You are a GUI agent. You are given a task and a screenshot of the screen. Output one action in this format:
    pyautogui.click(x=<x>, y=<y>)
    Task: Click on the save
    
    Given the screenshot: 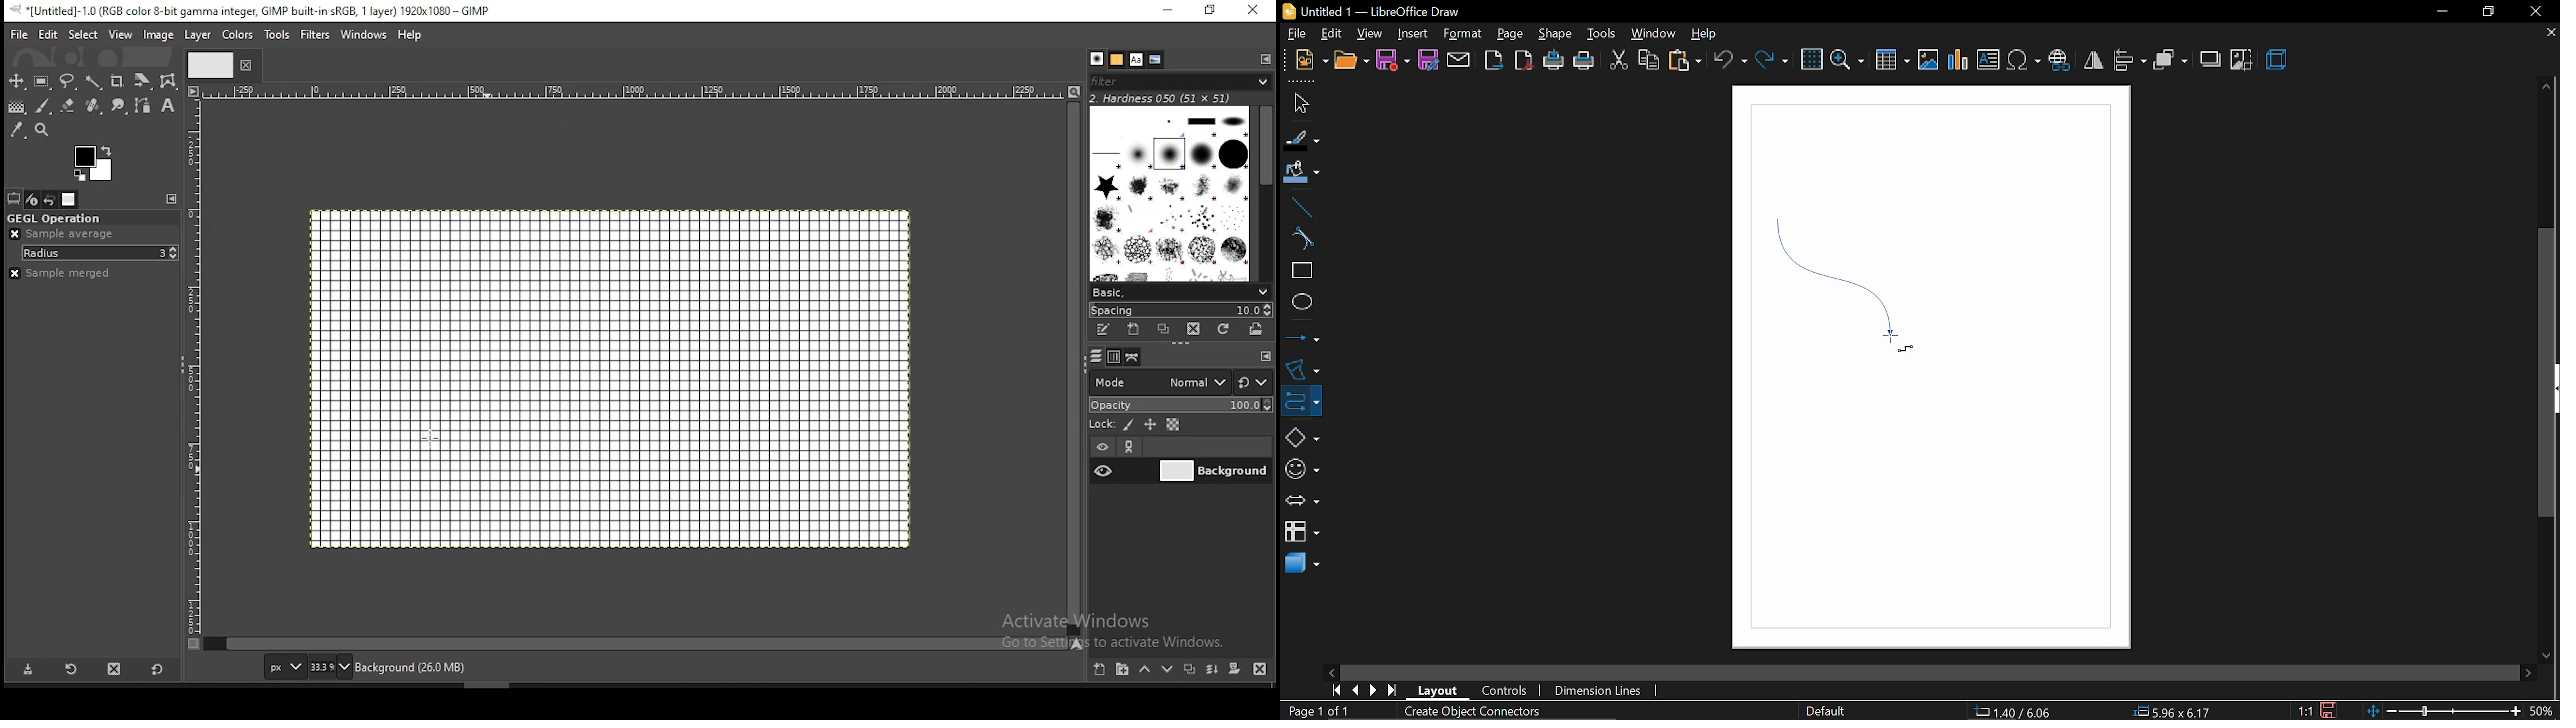 What is the action you would take?
    pyautogui.click(x=1393, y=61)
    